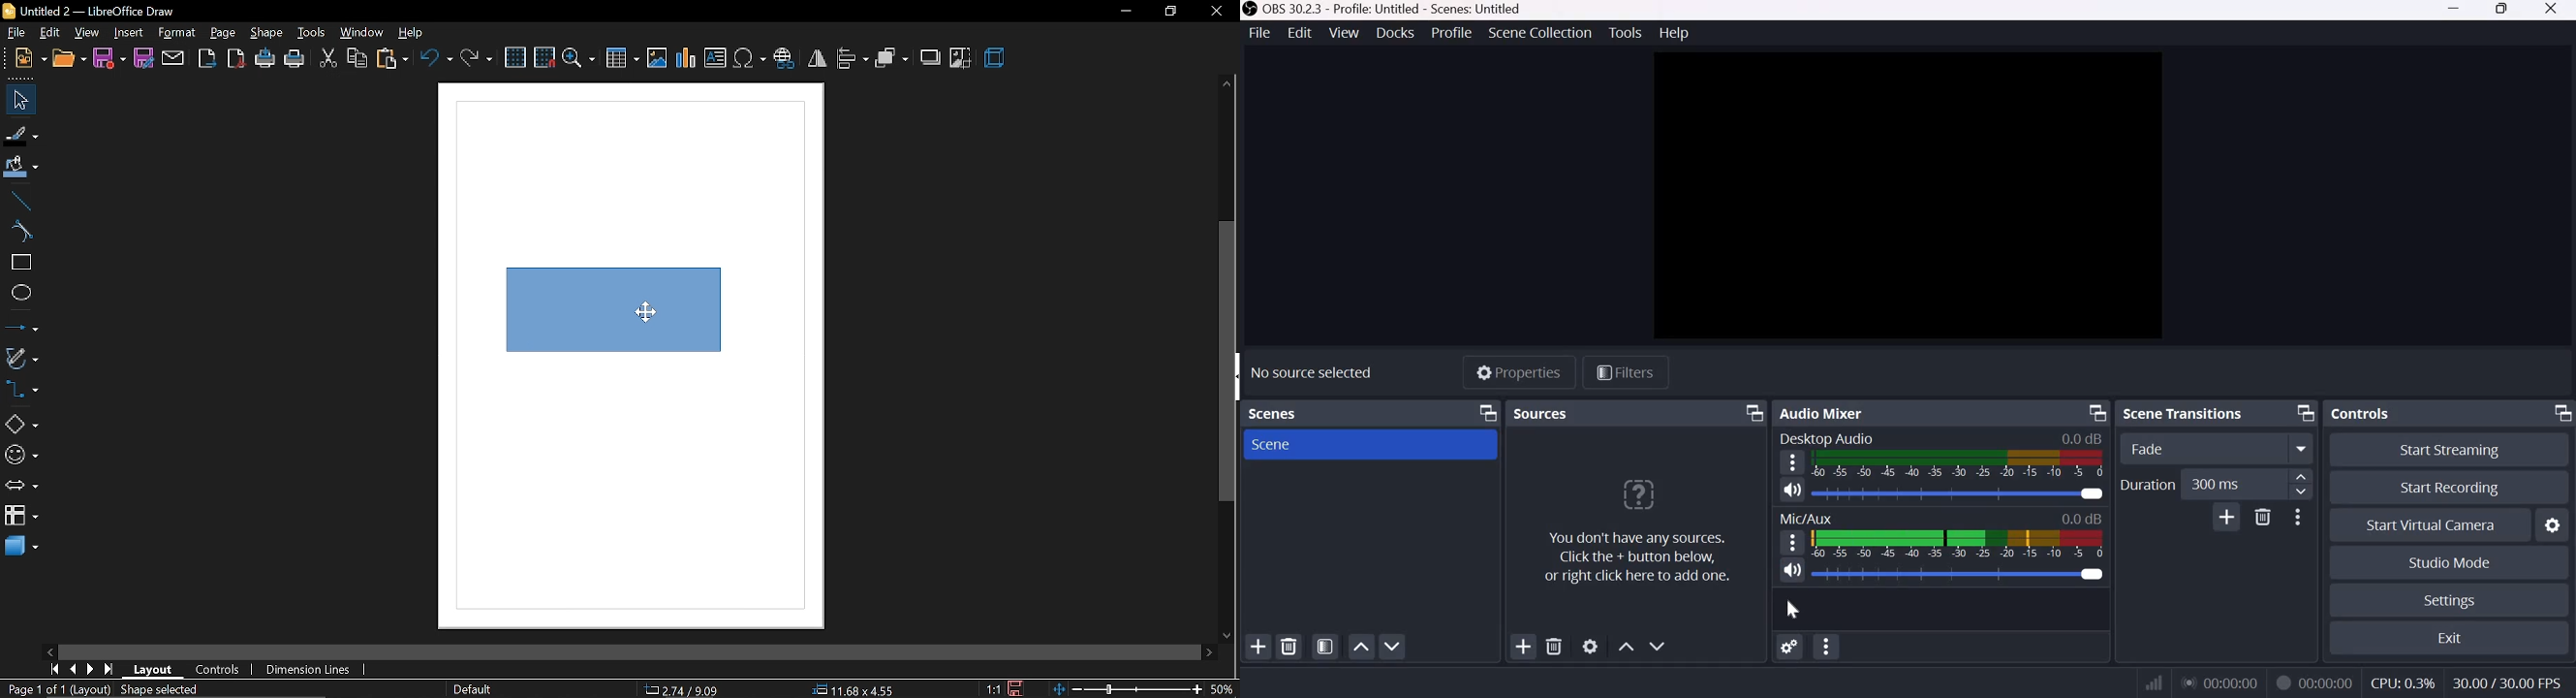 This screenshot has width=2576, height=700. What do you see at coordinates (1299, 34) in the screenshot?
I see `Edit` at bounding box center [1299, 34].